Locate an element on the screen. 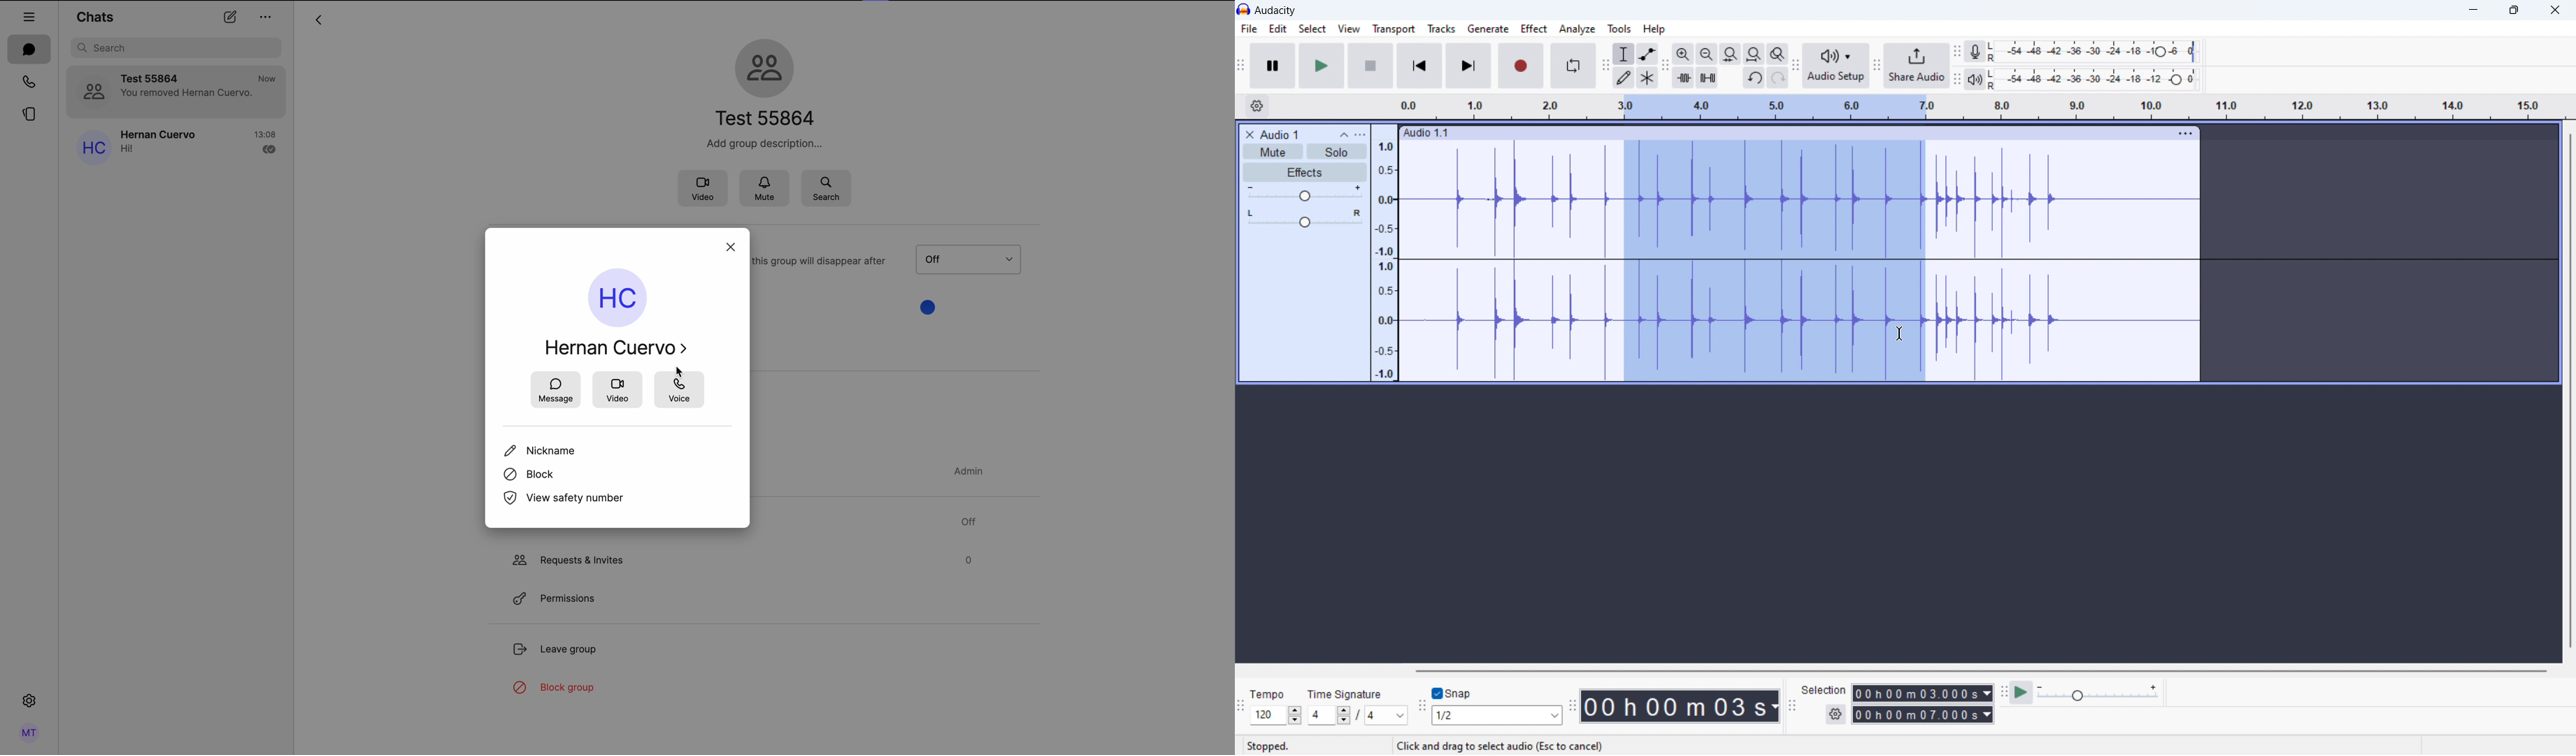 The width and height of the screenshot is (2576, 756). request & invites is located at coordinates (746, 558).